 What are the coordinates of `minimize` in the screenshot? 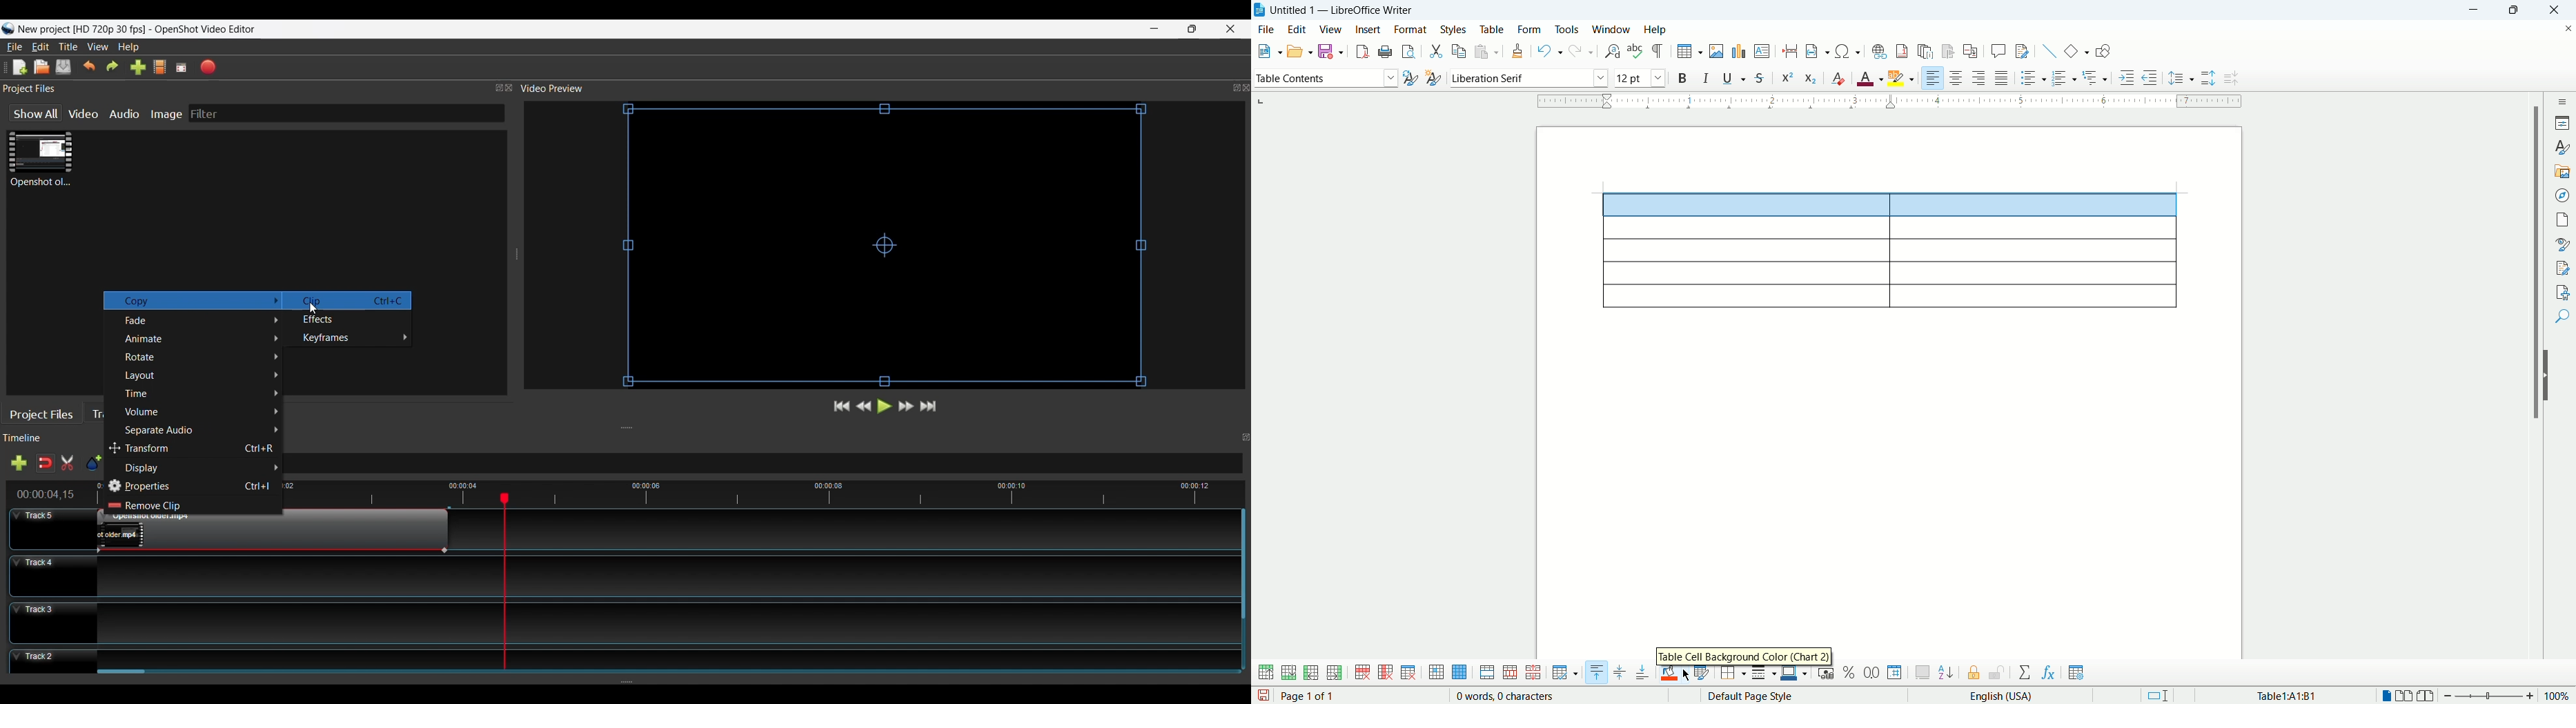 It's located at (1155, 29).